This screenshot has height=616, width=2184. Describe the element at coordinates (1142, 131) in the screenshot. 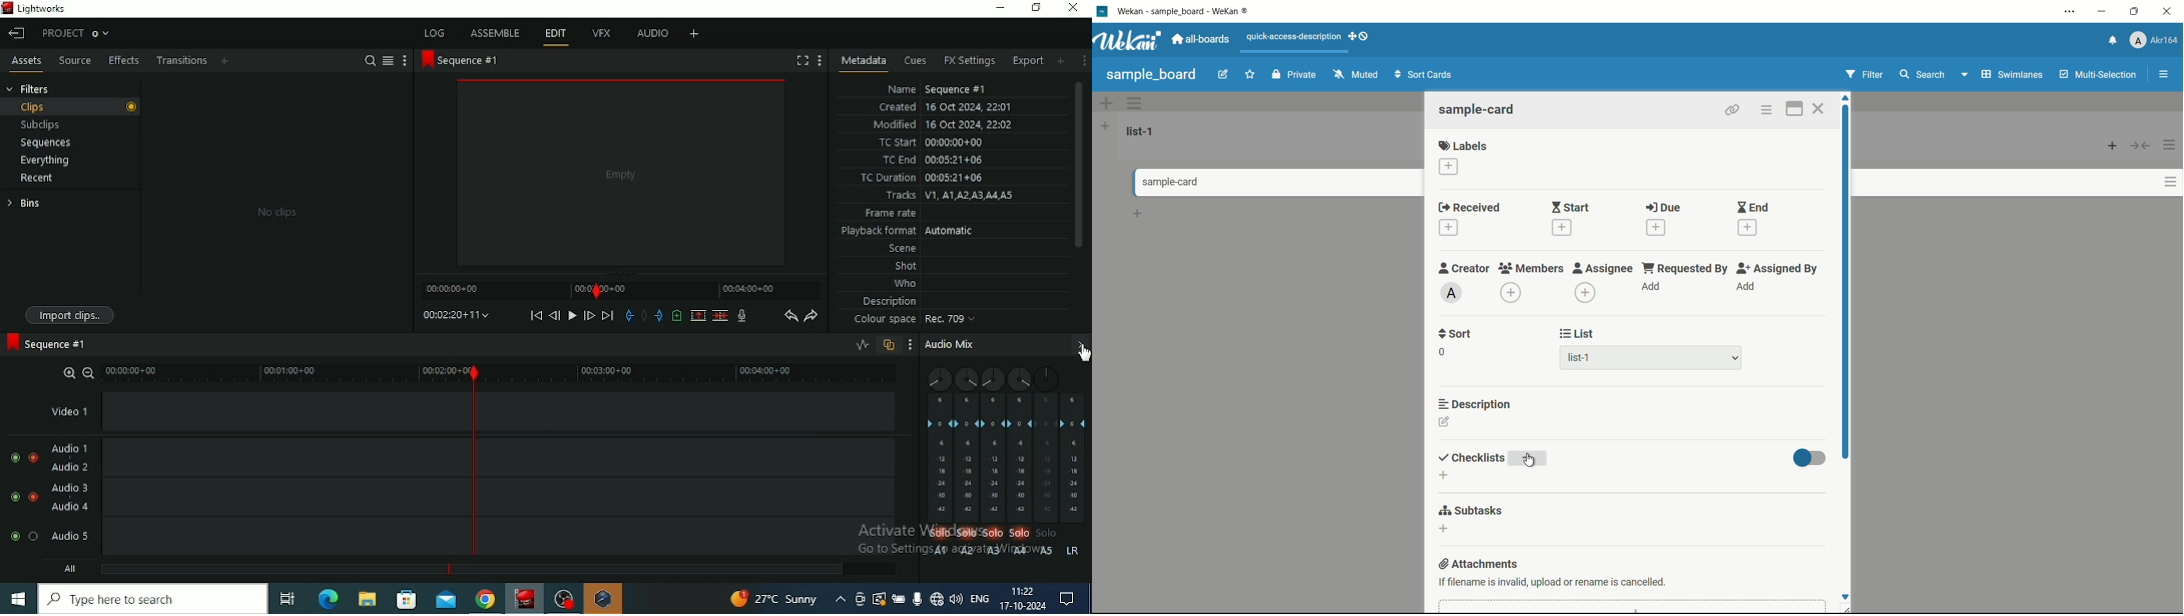

I see `list-1` at that location.